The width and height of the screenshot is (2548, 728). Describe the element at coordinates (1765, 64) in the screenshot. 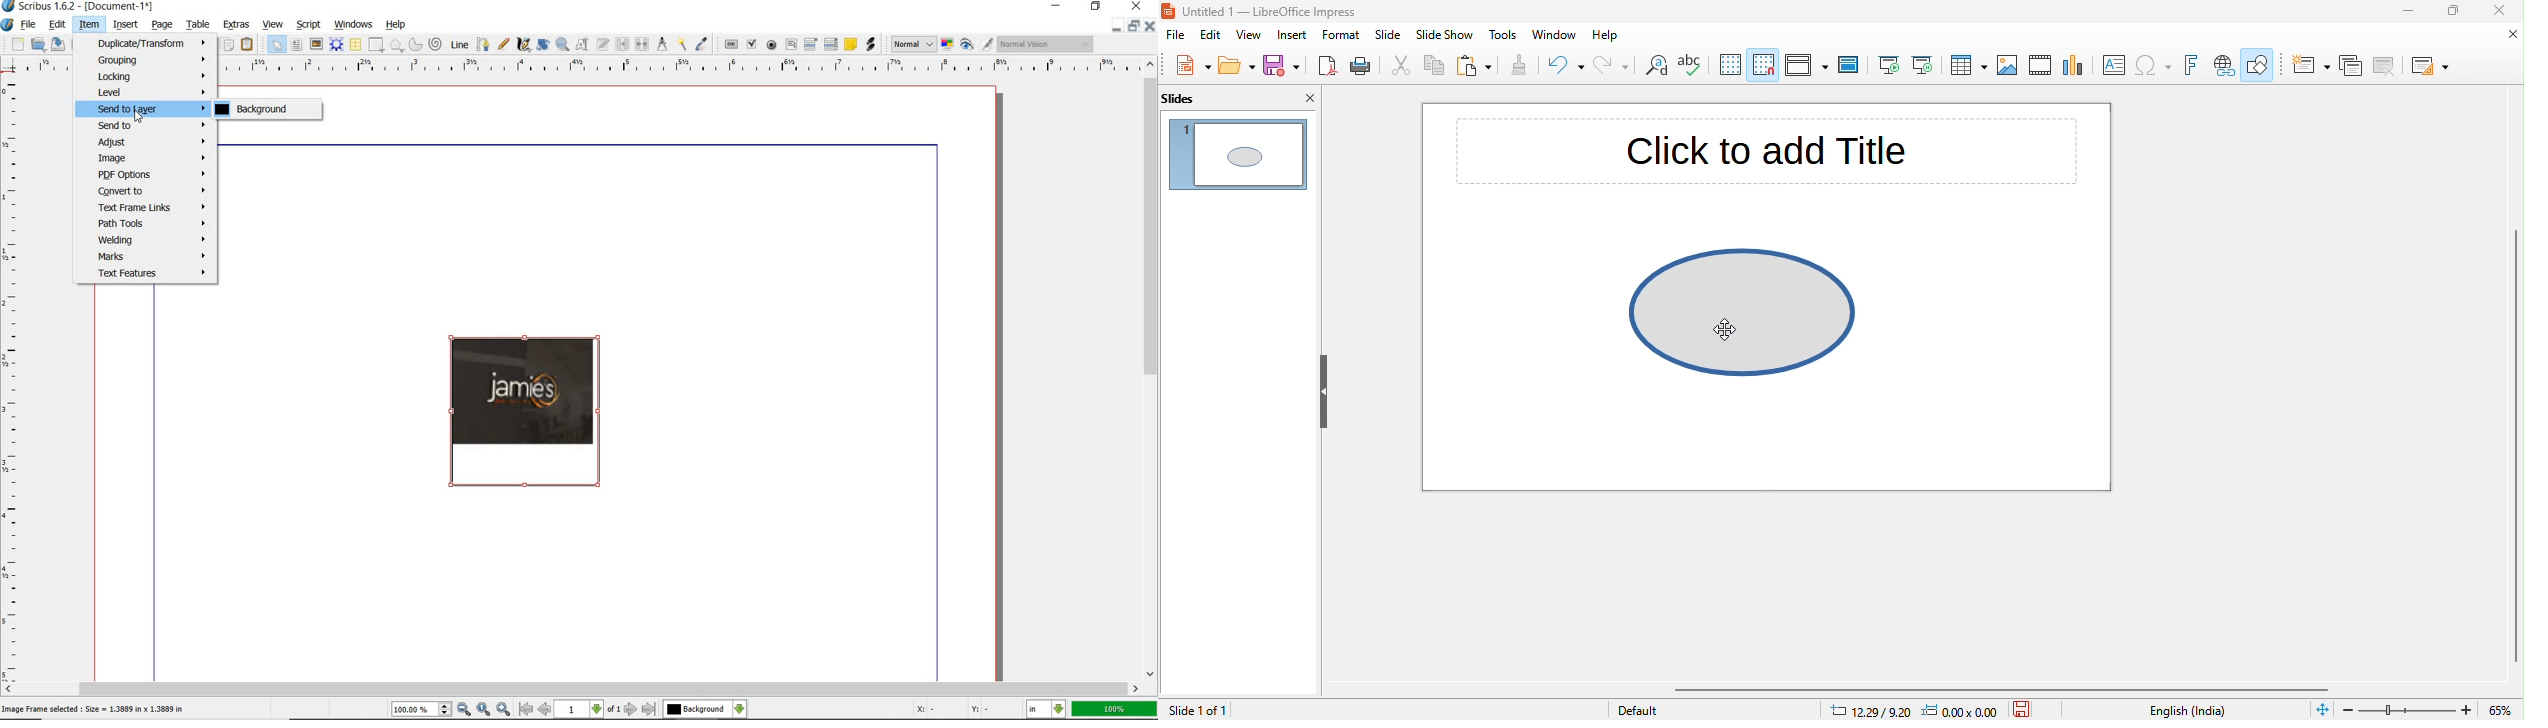

I see `snap to grid` at that location.